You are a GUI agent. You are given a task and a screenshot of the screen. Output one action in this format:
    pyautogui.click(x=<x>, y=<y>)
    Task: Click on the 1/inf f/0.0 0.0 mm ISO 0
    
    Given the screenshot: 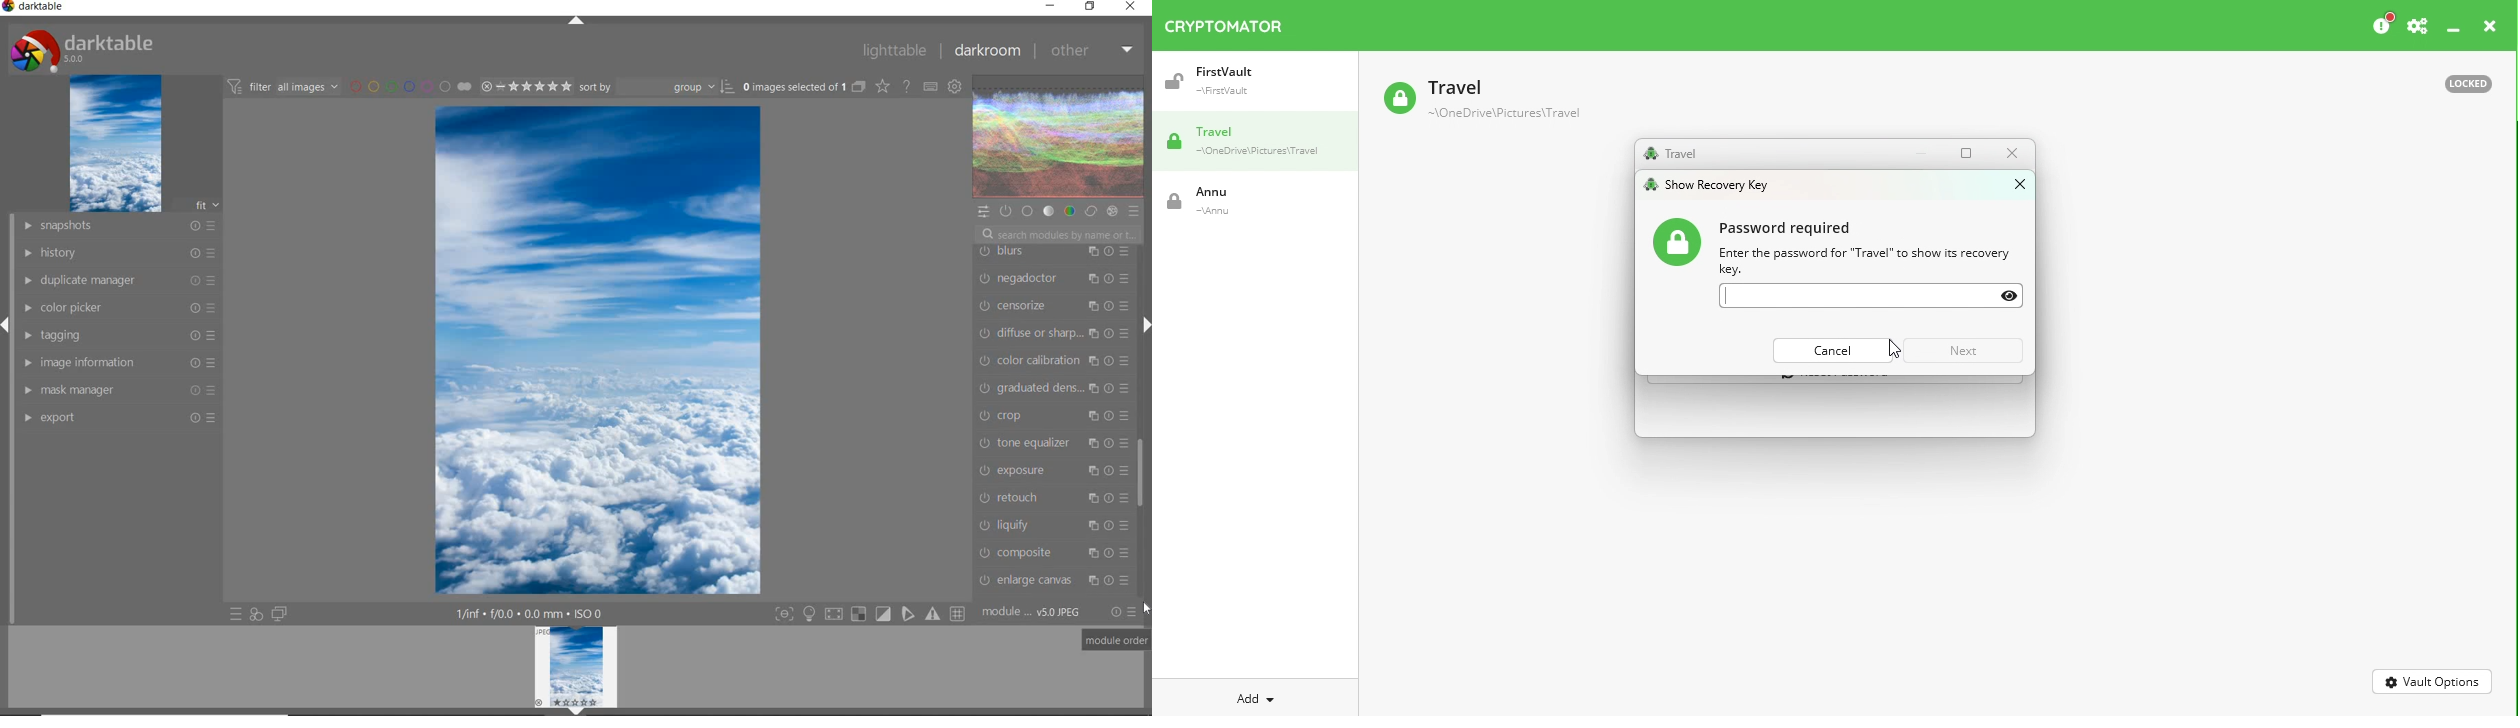 What is the action you would take?
    pyautogui.click(x=532, y=612)
    